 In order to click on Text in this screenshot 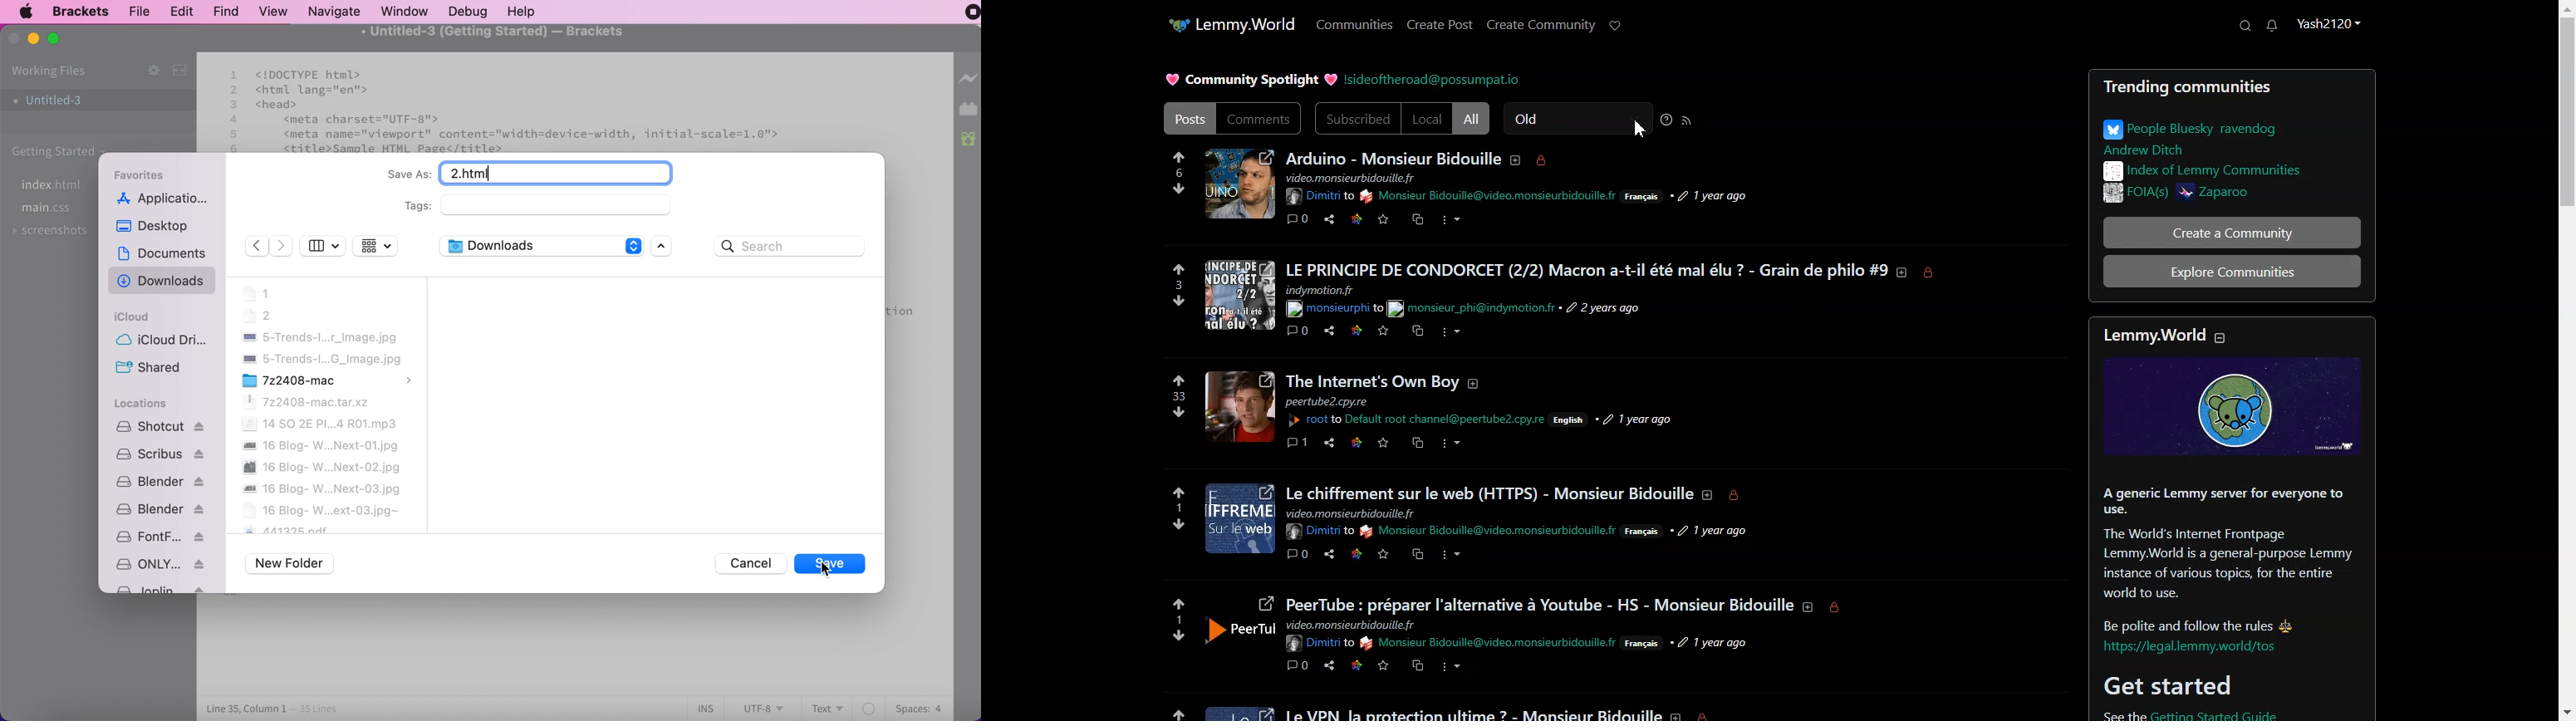, I will do `click(2226, 170)`.